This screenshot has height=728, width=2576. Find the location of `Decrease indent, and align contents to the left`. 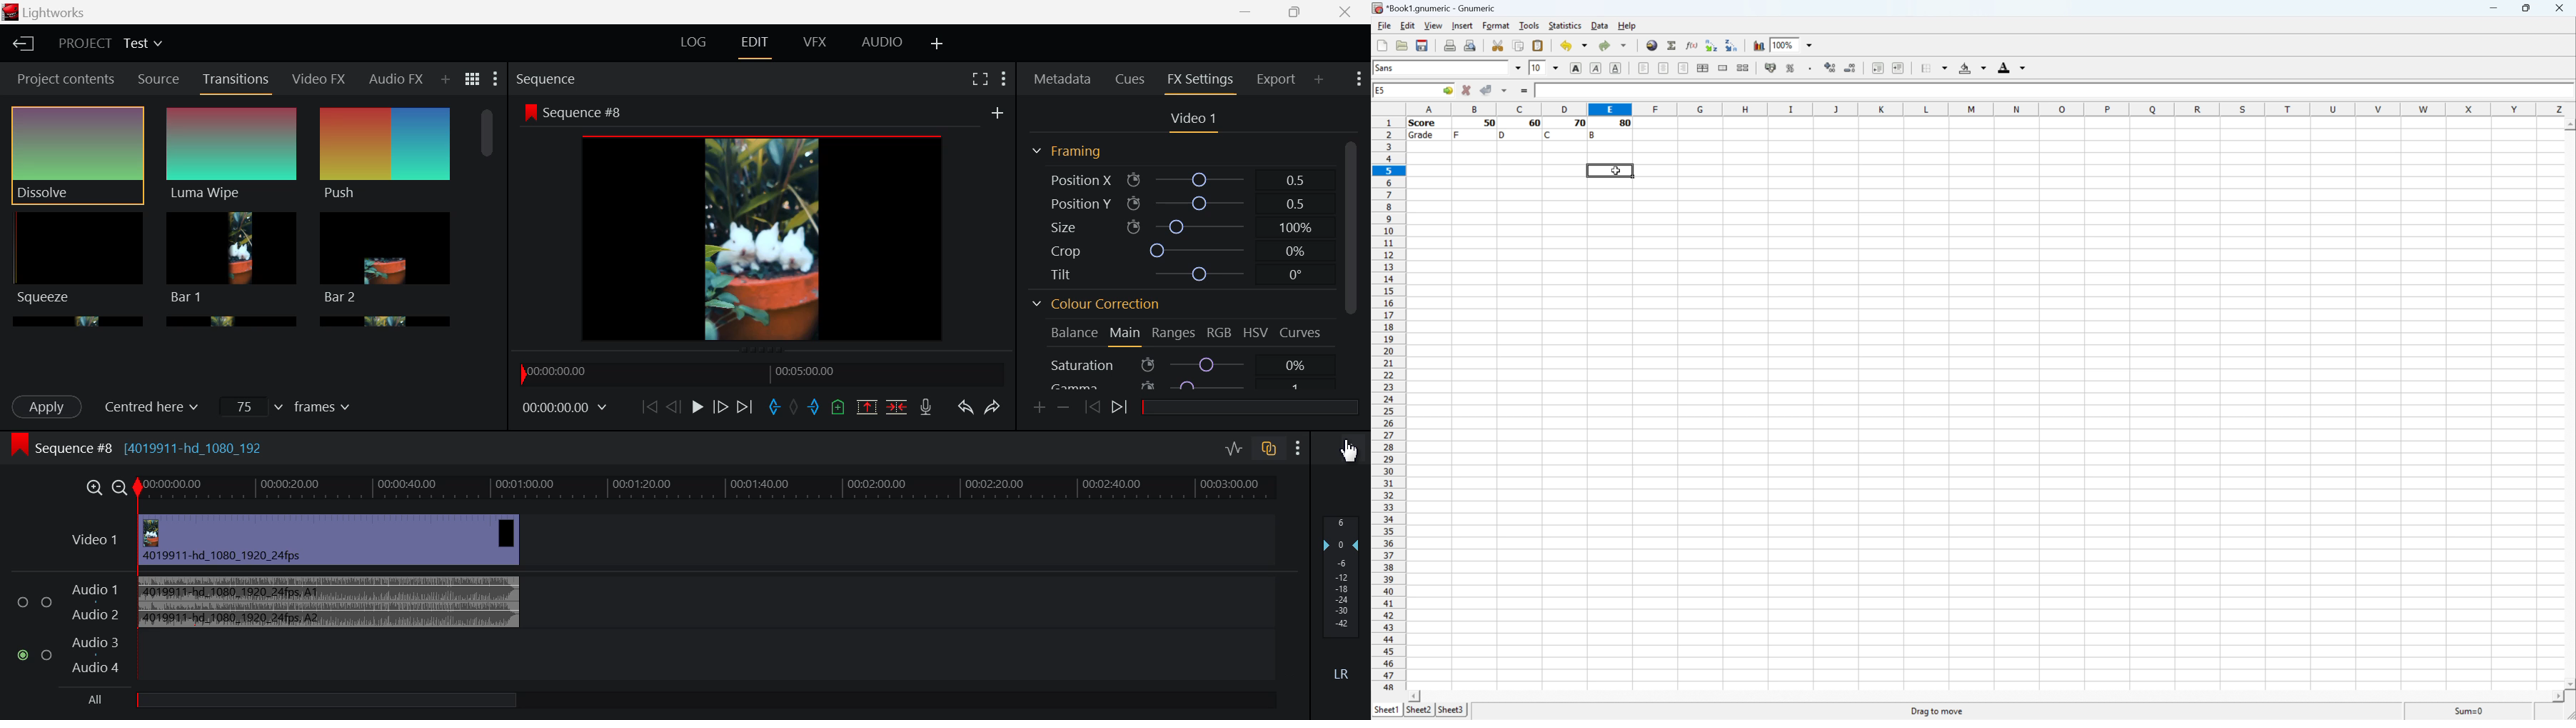

Decrease indent, and align contents to the left is located at coordinates (1875, 68).